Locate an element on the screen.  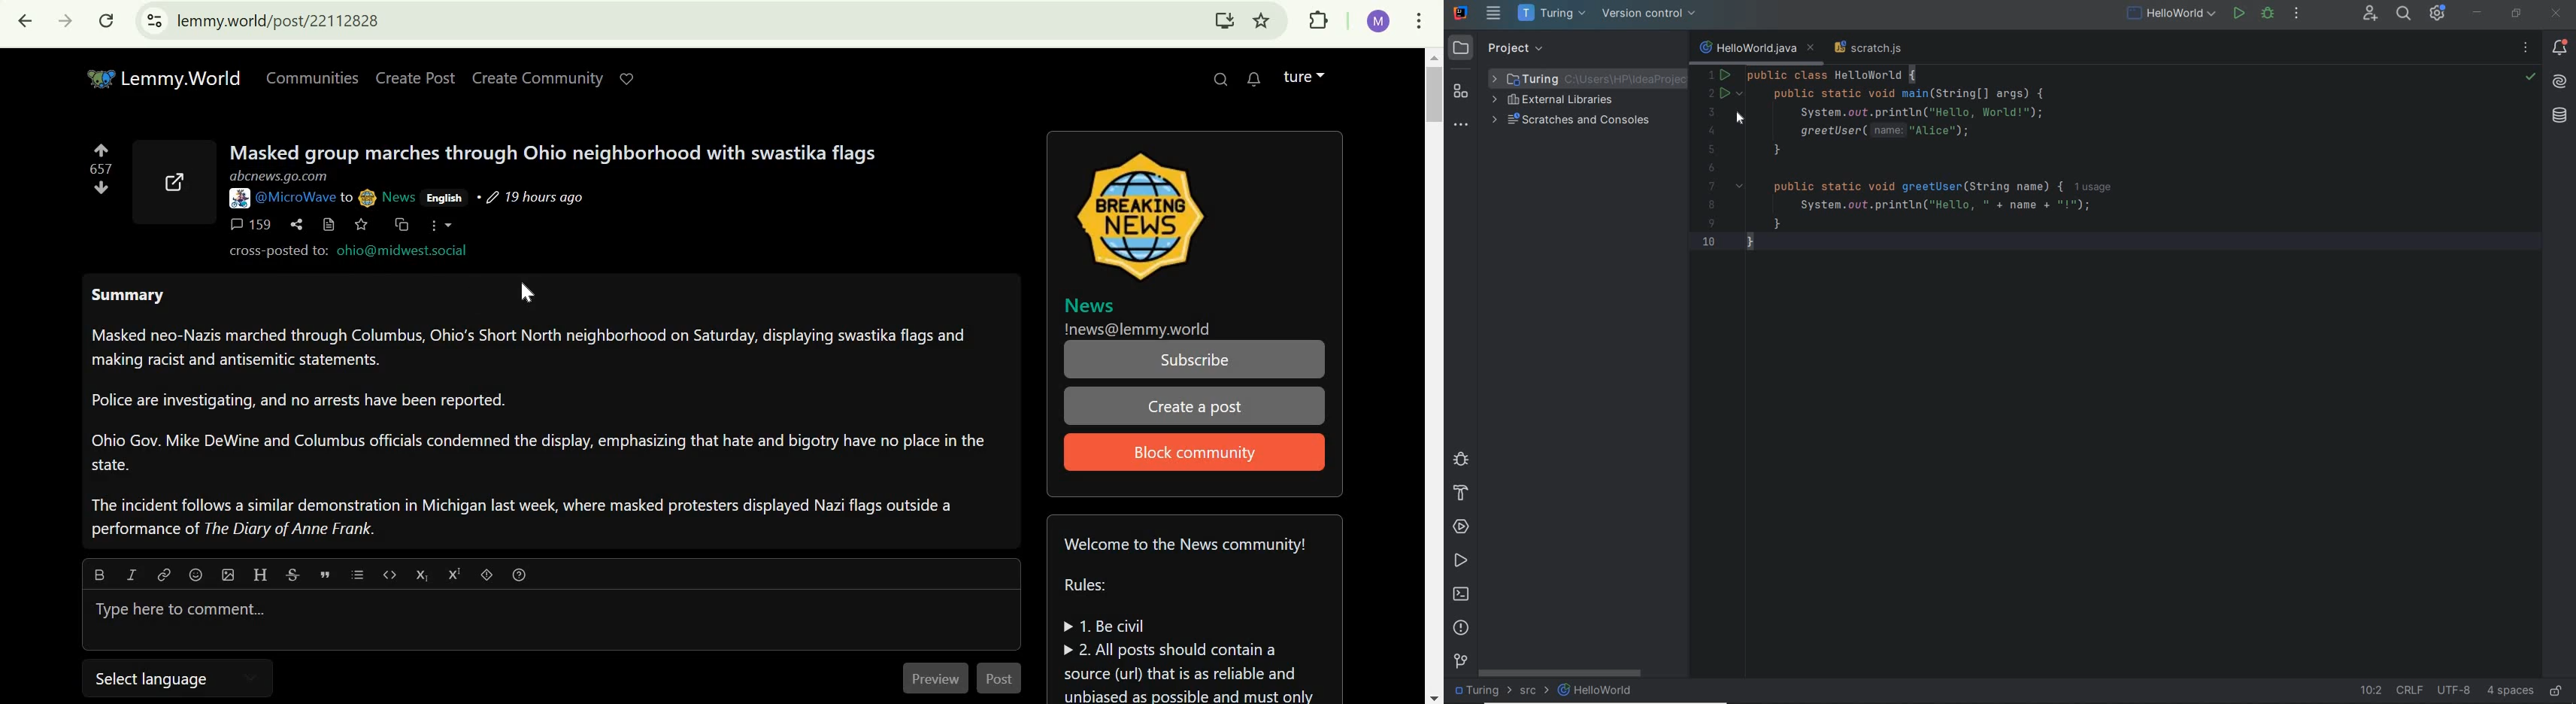
@MicroWave to is located at coordinates (302, 198).